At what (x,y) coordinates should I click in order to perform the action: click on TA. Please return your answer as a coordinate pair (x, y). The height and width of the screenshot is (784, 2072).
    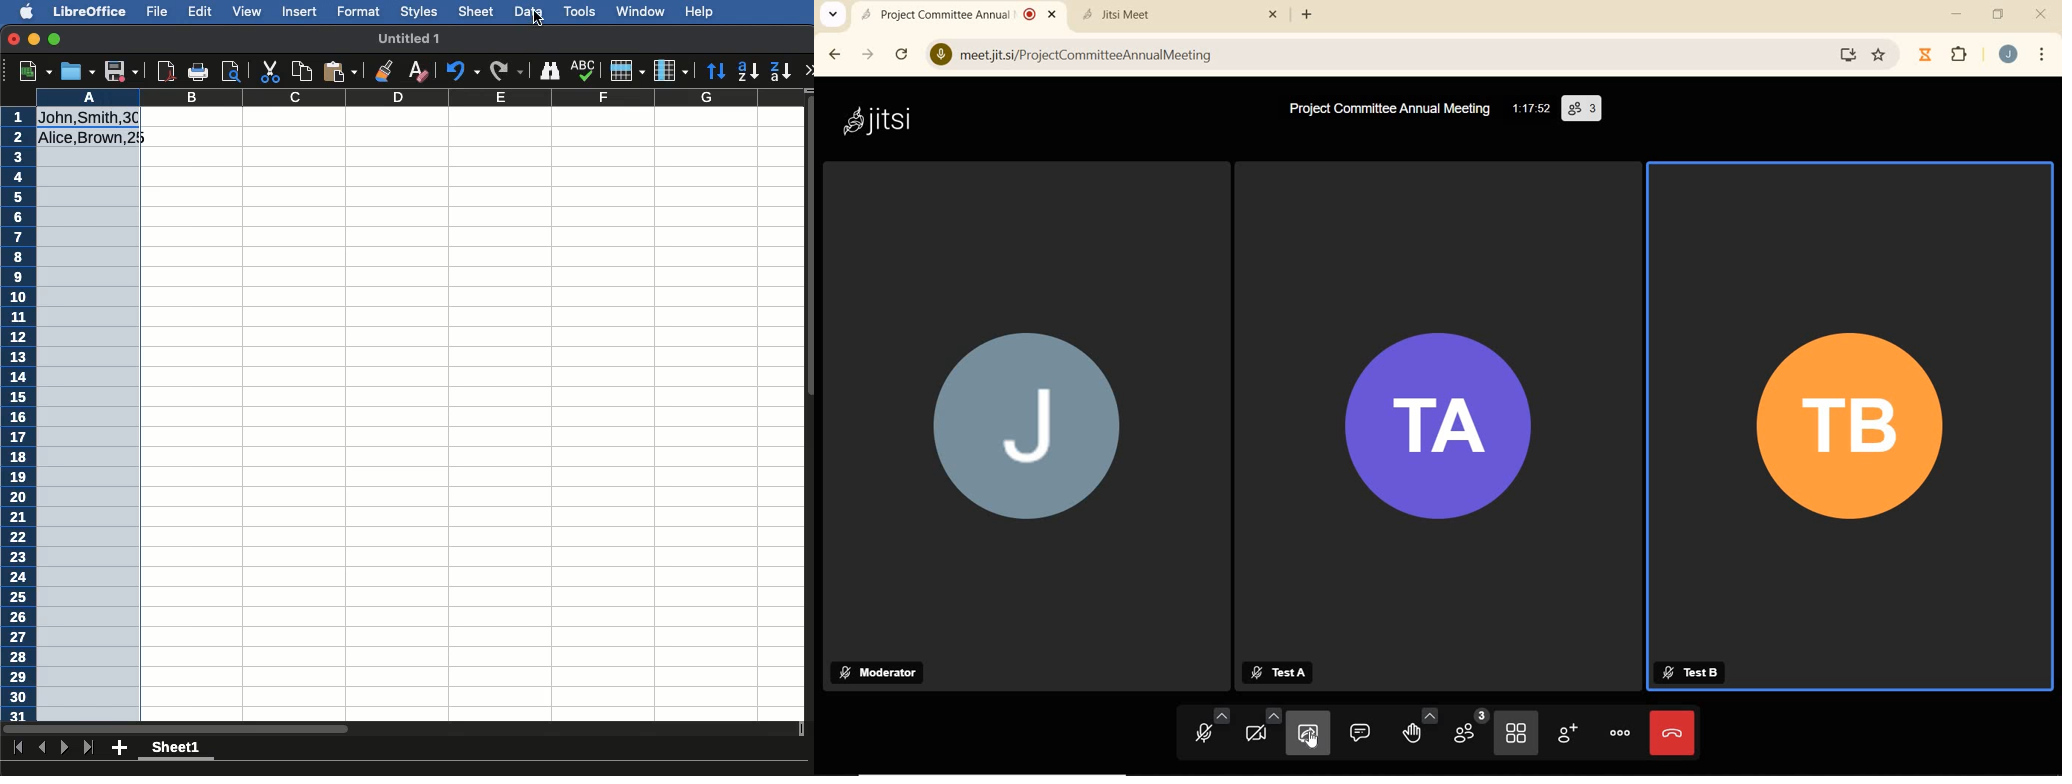
    Looking at the image, I should click on (1438, 427).